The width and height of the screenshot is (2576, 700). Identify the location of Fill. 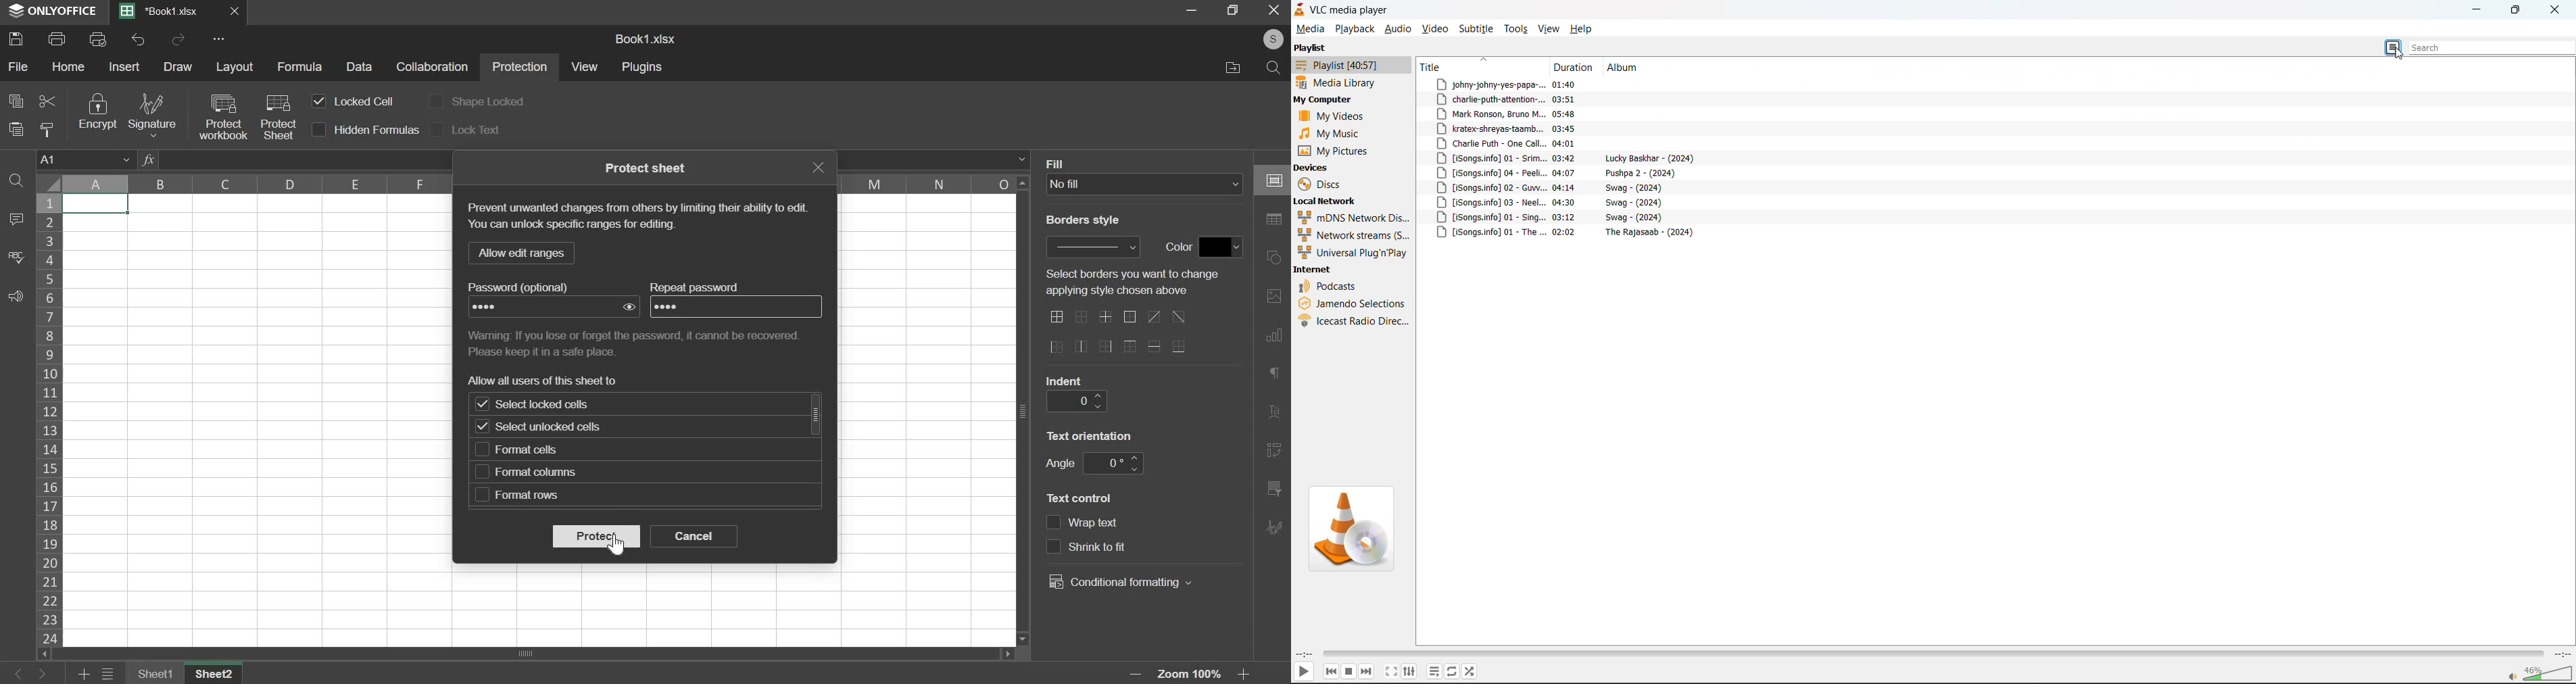
(1058, 163).